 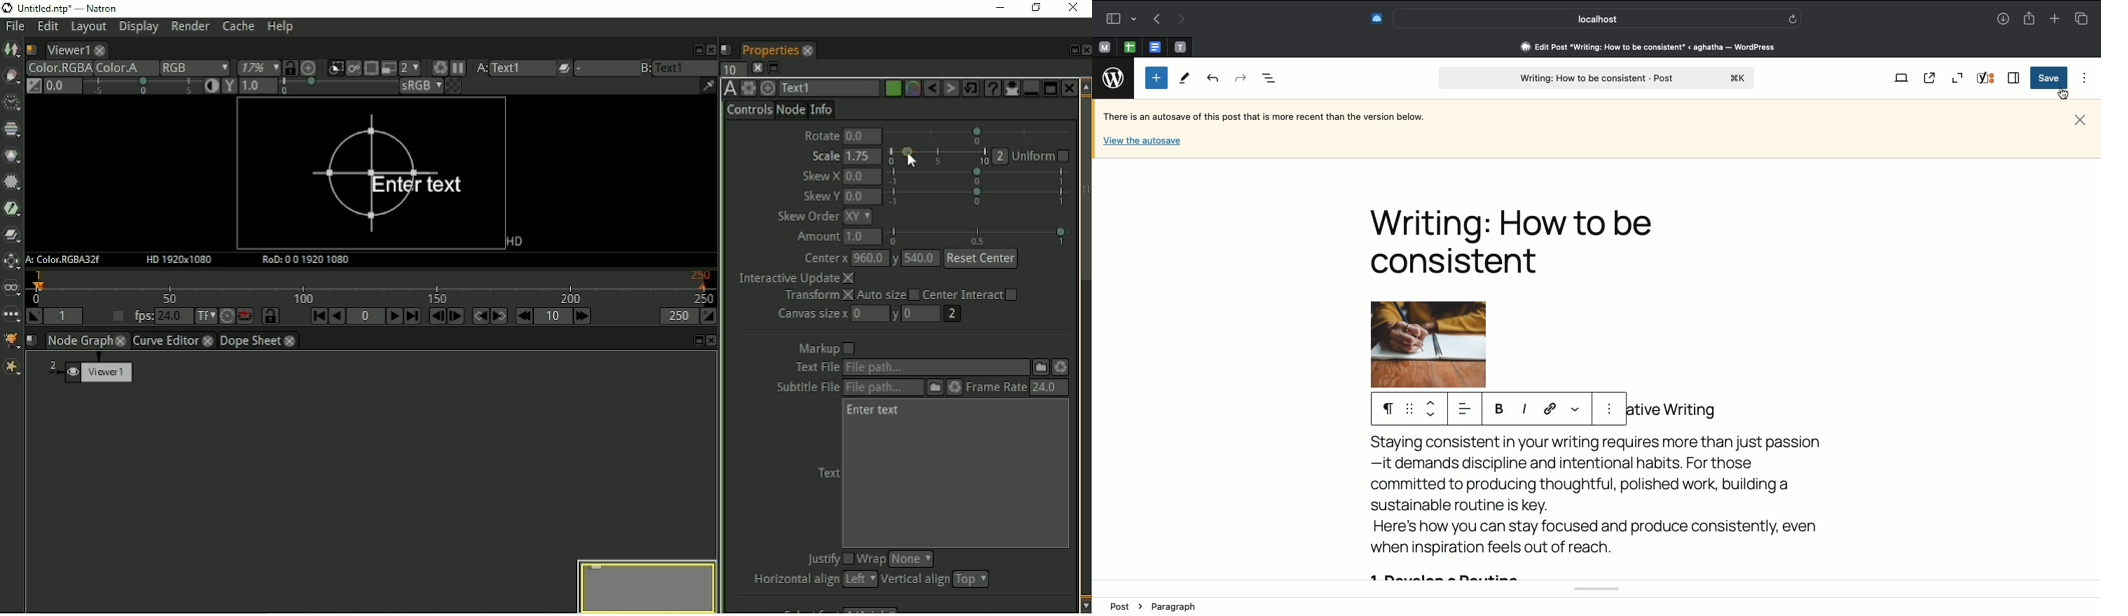 What do you see at coordinates (64, 316) in the screenshot?
I see `Playback in point` at bounding box center [64, 316].